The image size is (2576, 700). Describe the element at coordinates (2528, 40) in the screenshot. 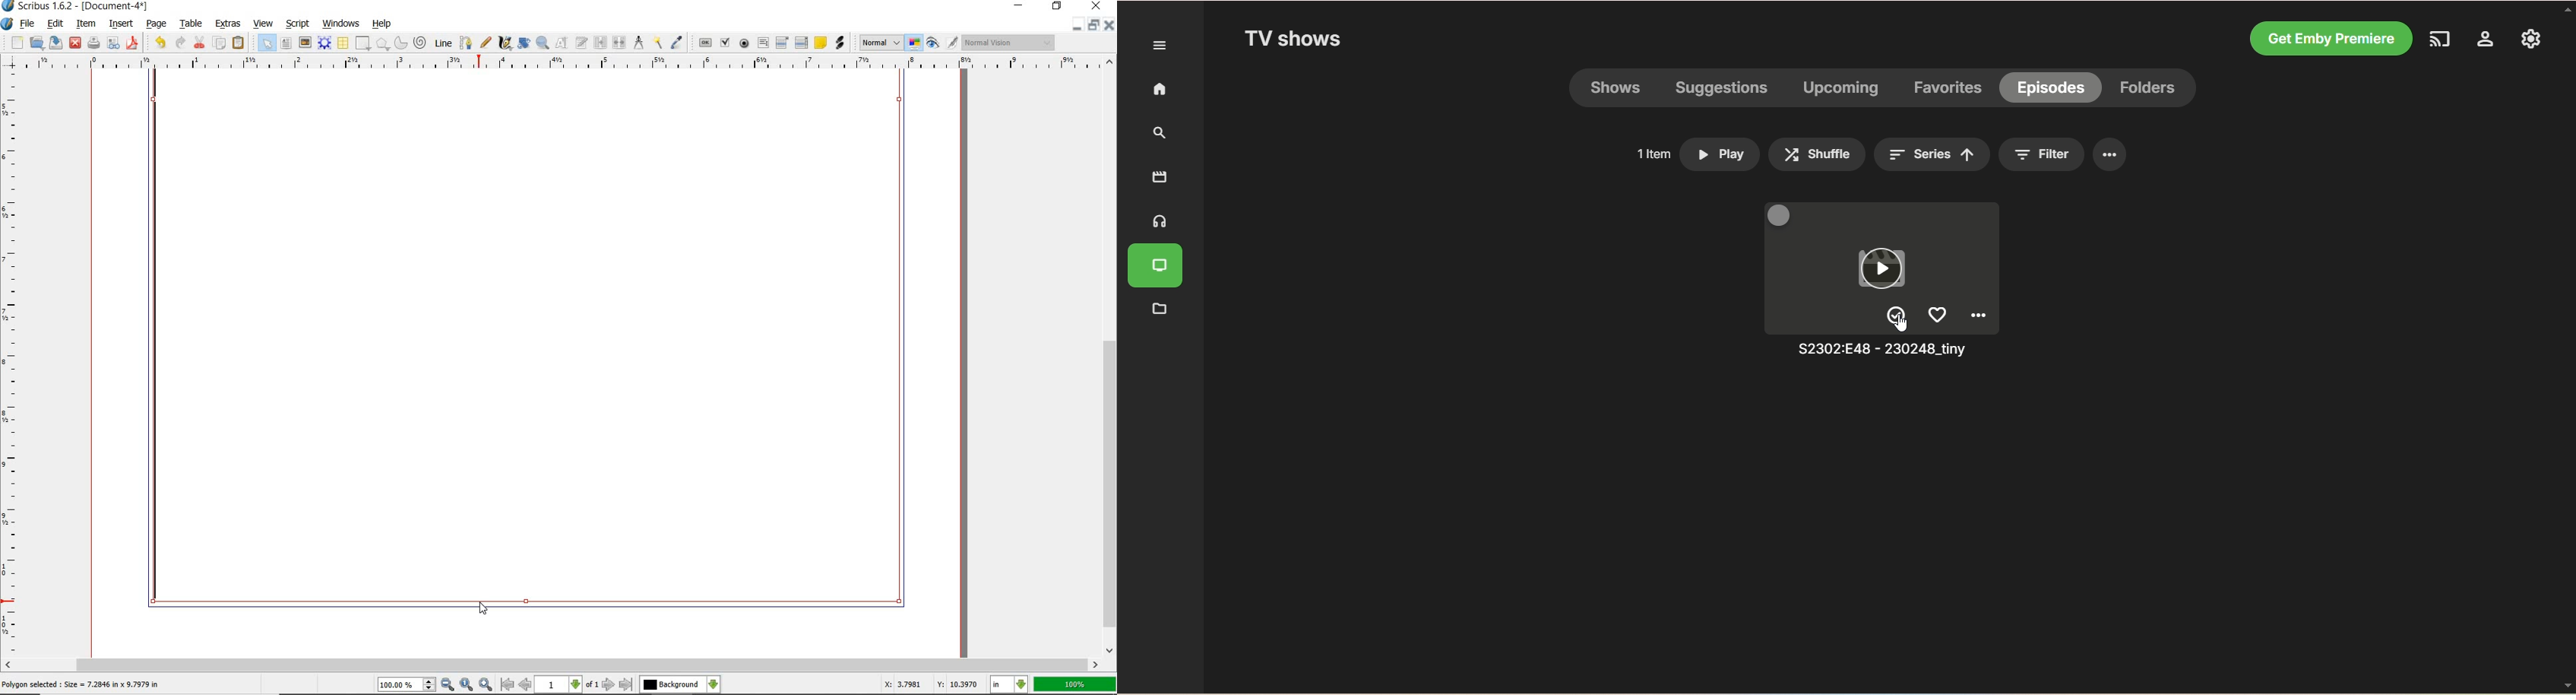

I see `manage emby server` at that location.